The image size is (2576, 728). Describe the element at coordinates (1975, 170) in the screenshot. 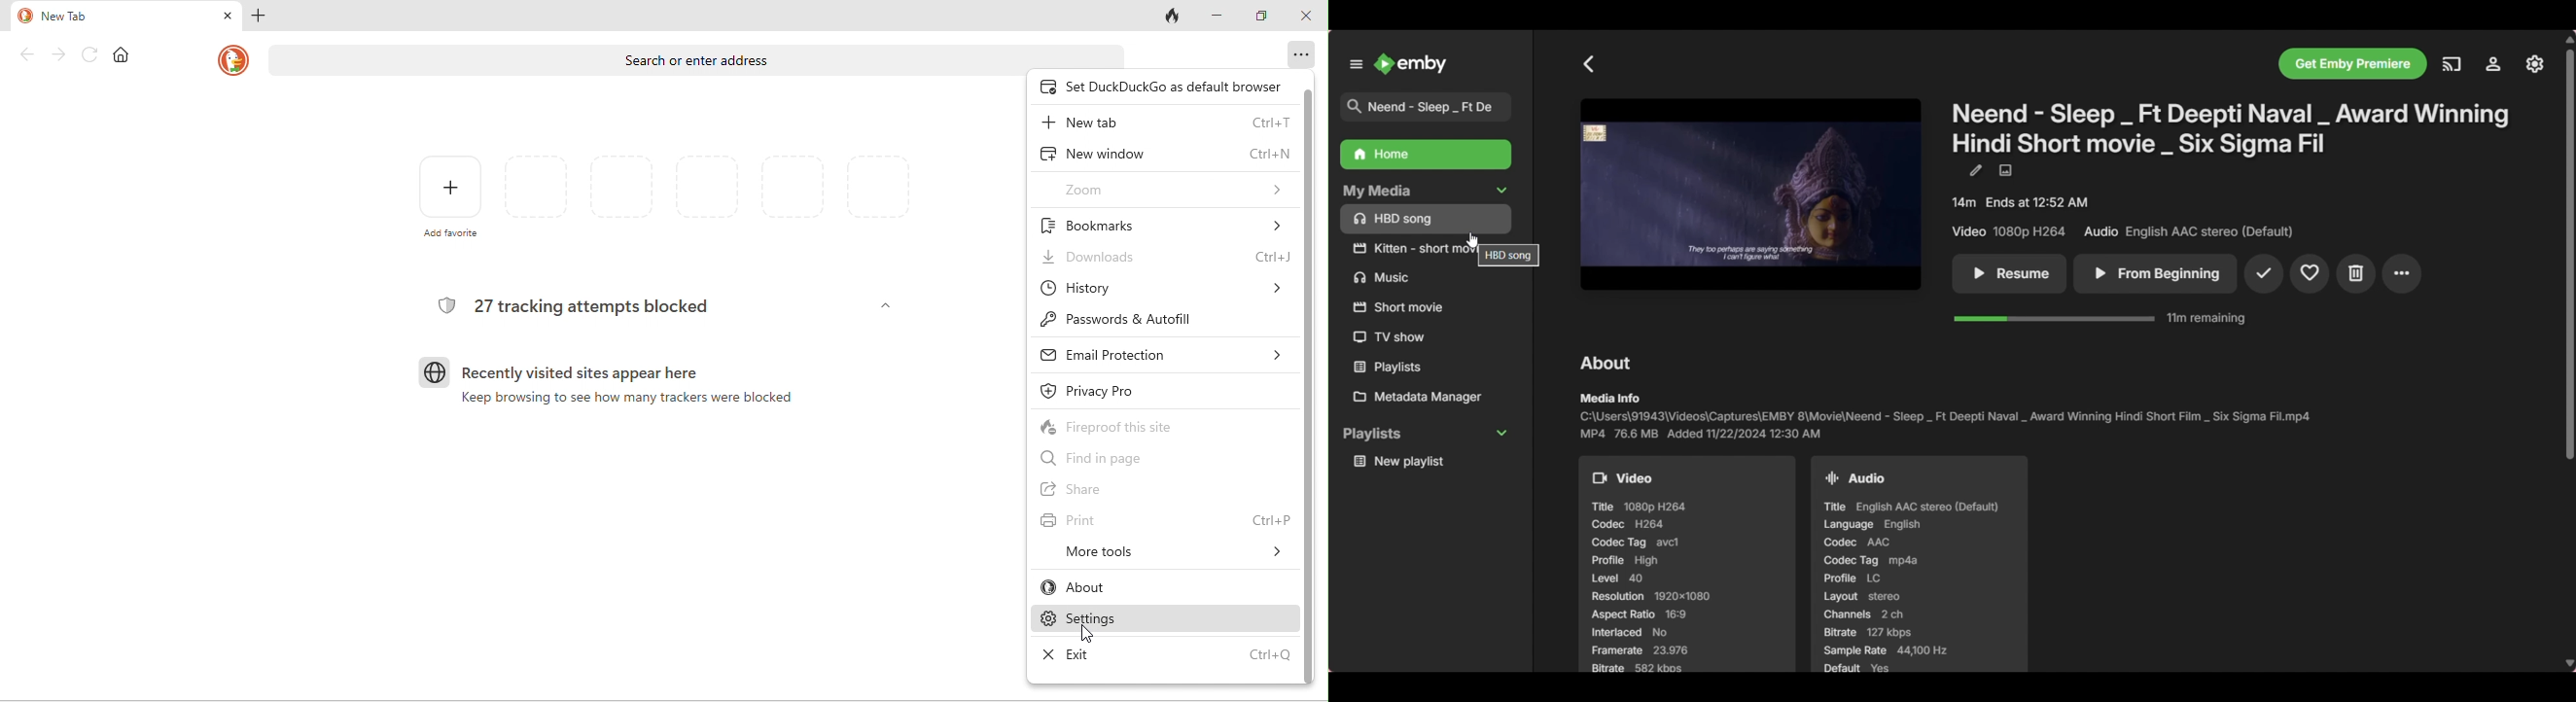

I see `Edit metadata` at that location.